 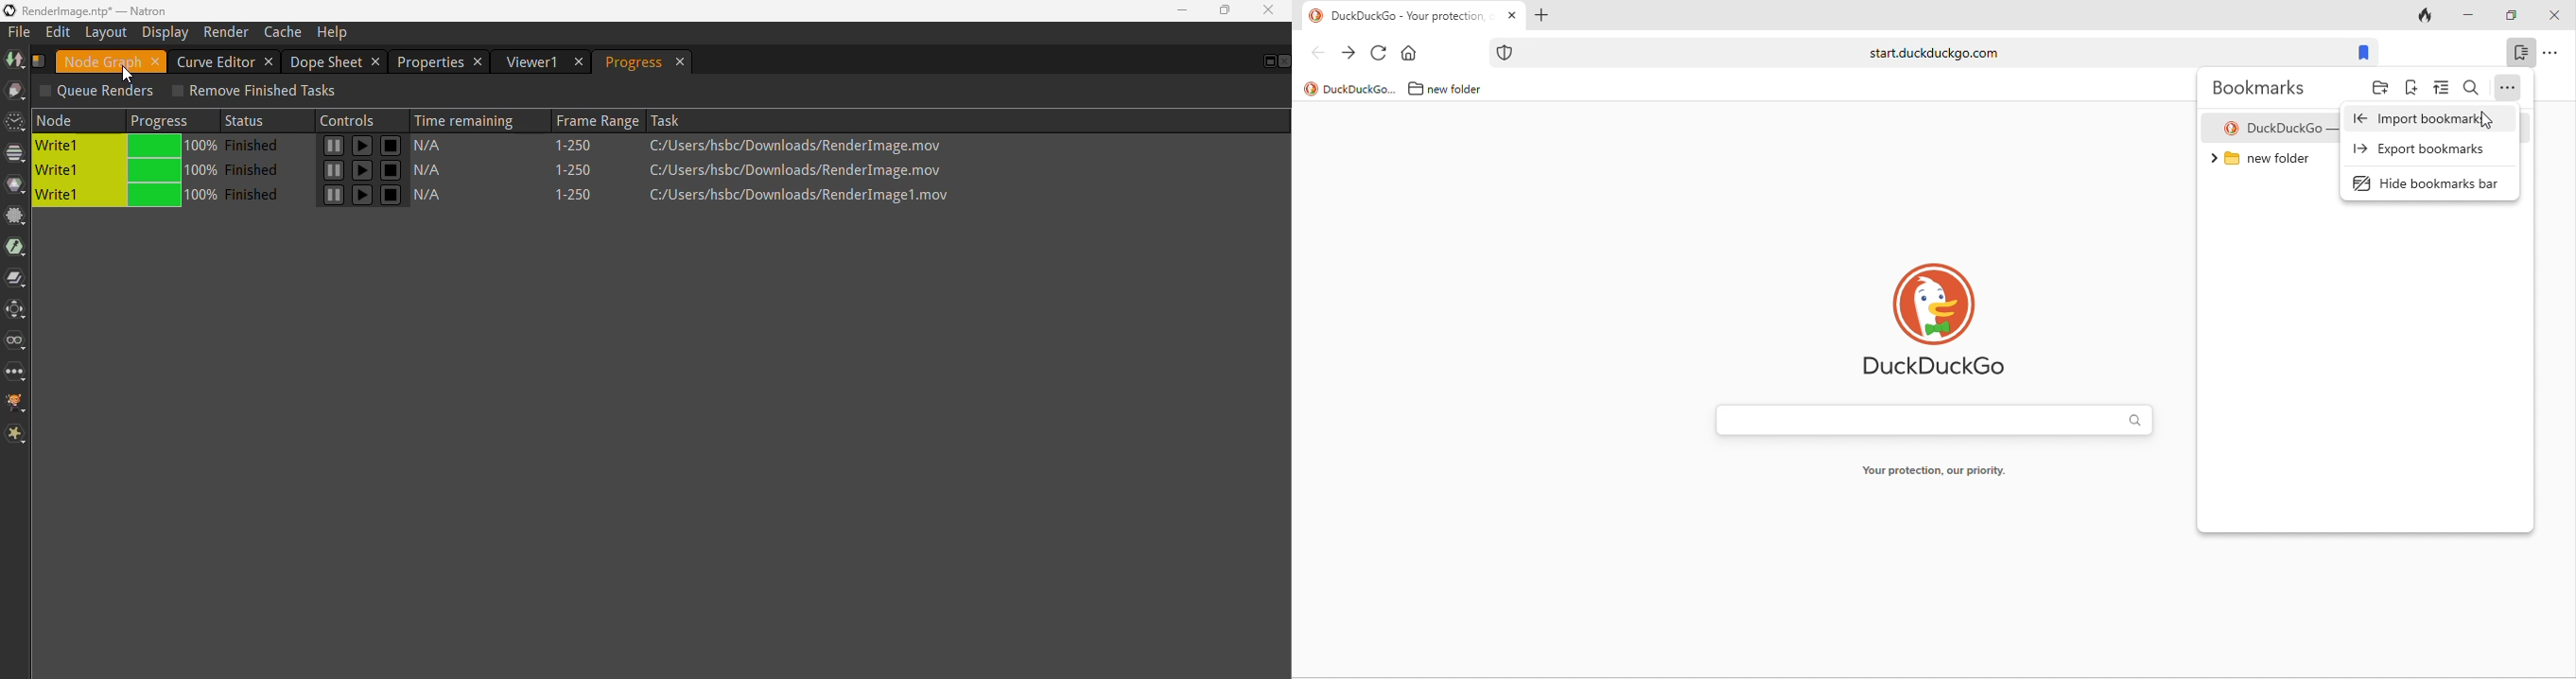 What do you see at coordinates (2428, 17) in the screenshot?
I see `track tab` at bounding box center [2428, 17].